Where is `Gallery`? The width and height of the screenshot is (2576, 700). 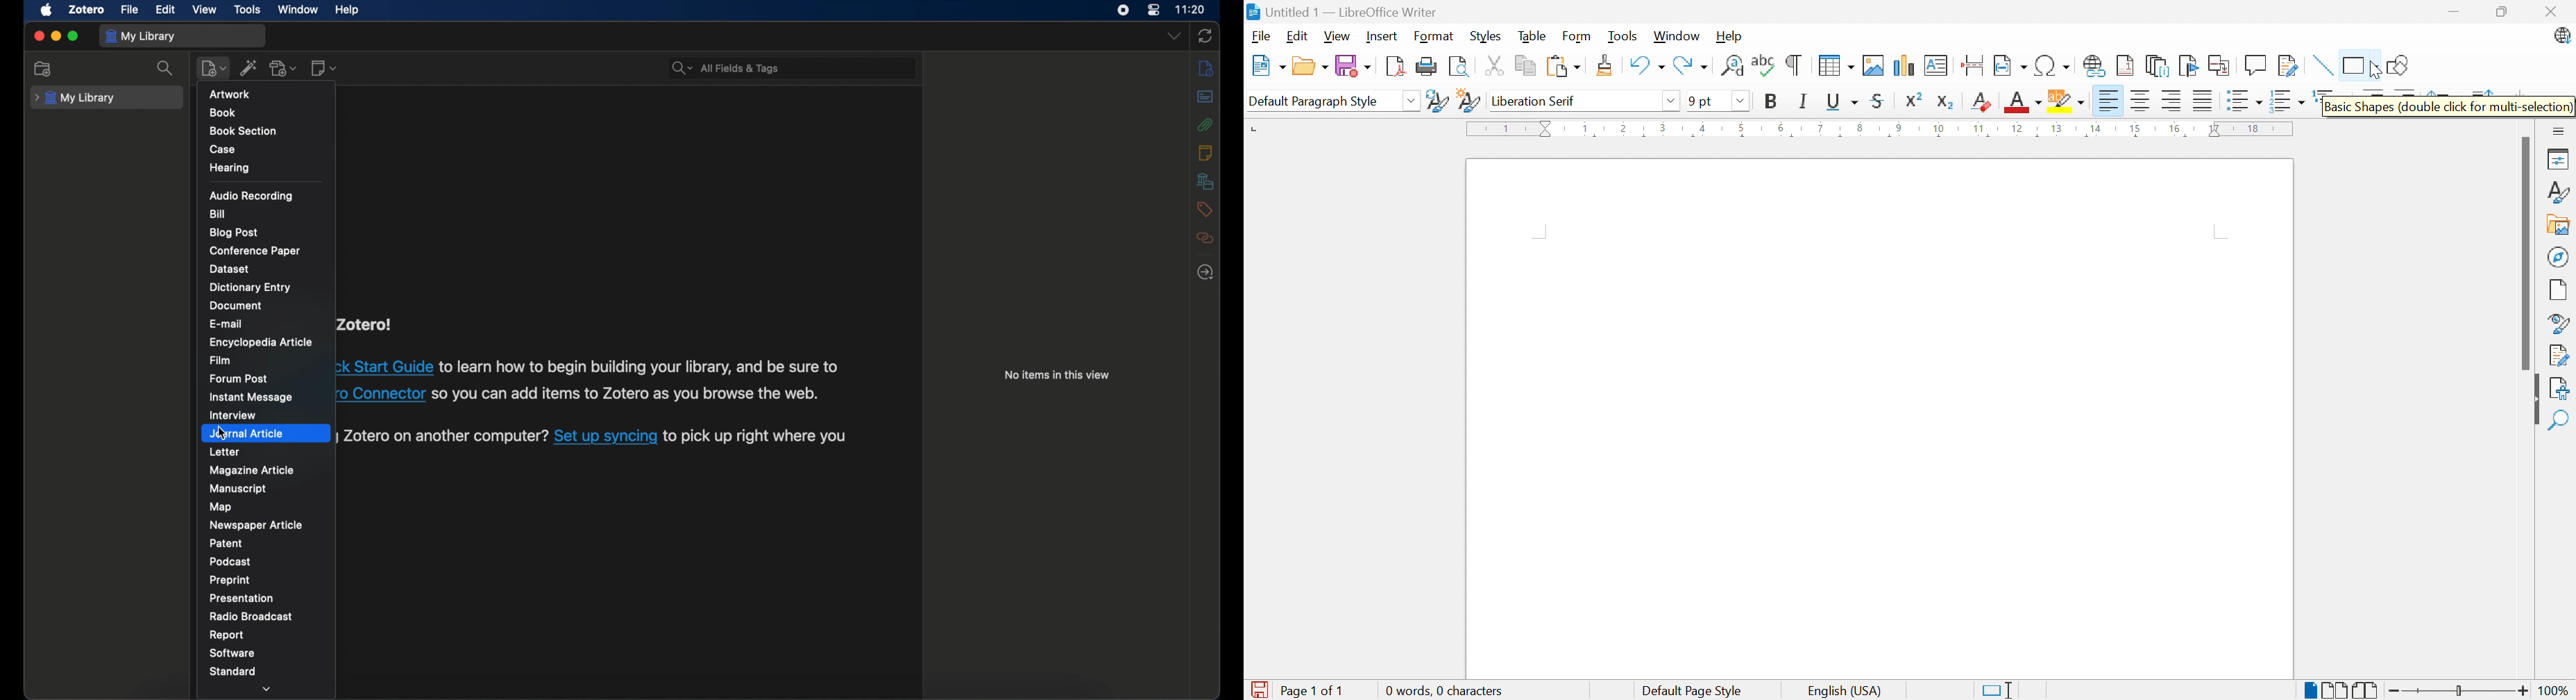 Gallery is located at coordinates (2559, 226).